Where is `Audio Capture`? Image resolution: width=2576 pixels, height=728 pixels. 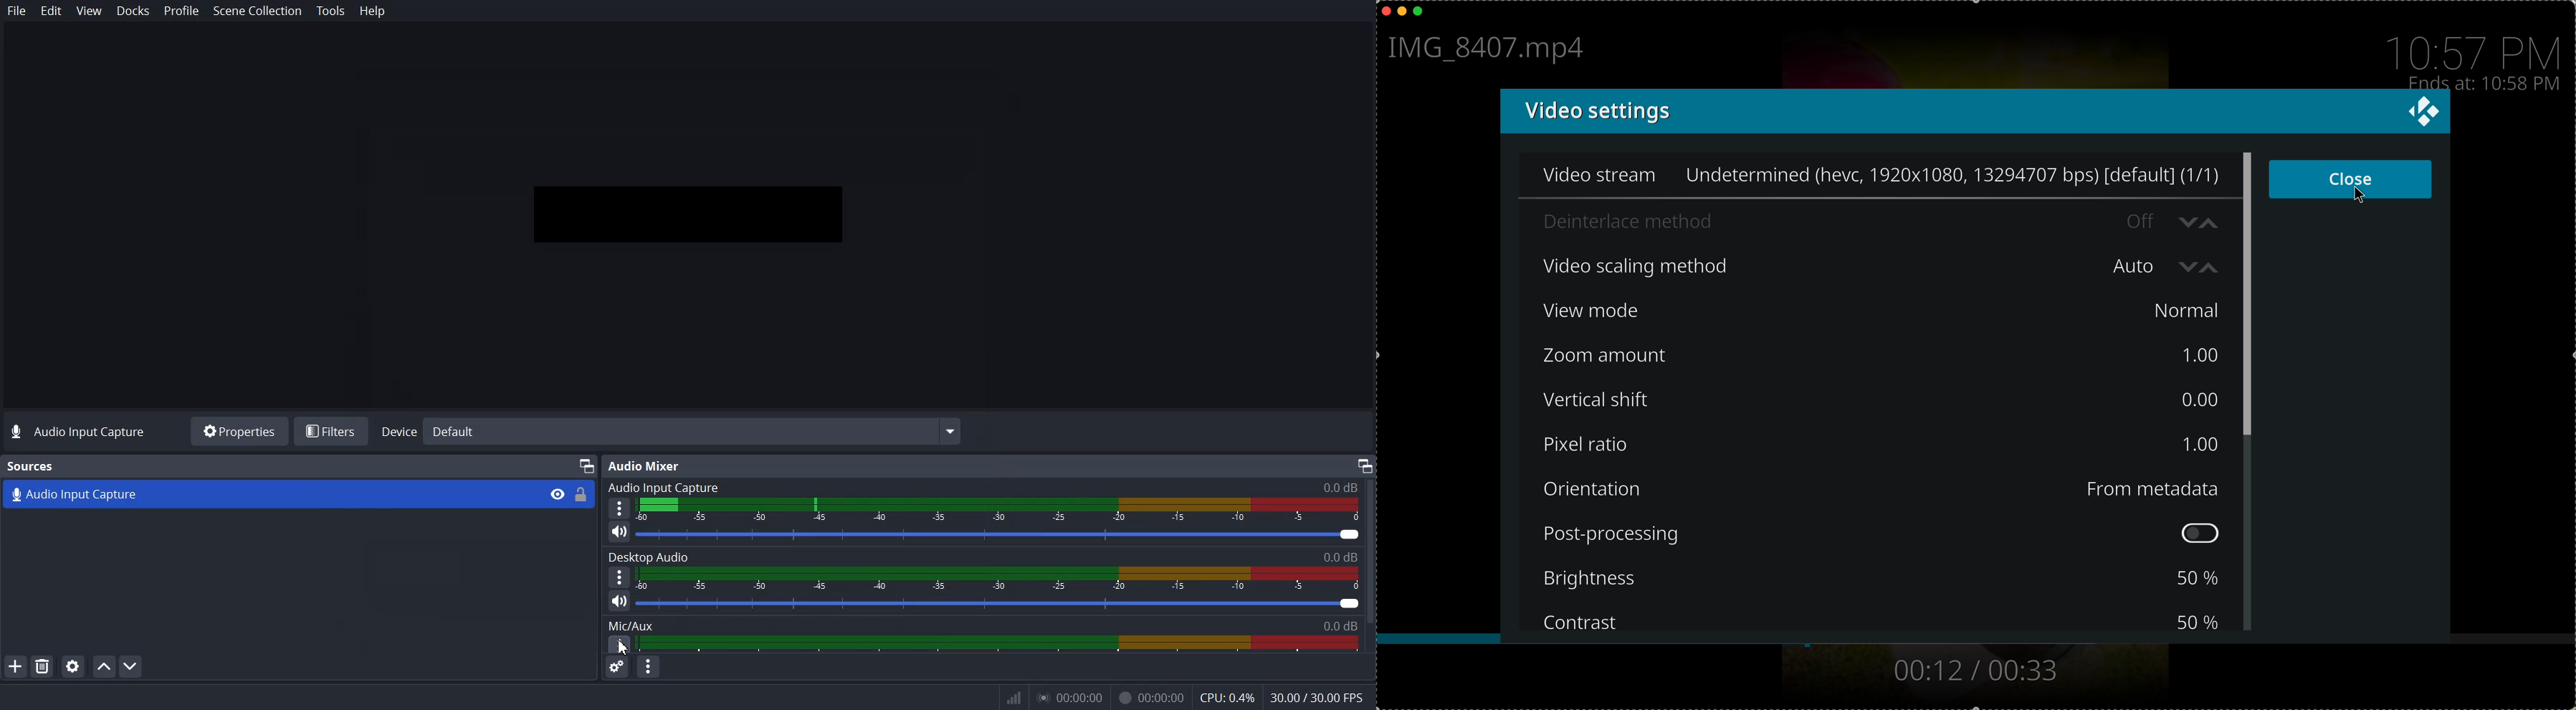 Audio Capture is located at coordinates (265, 493).